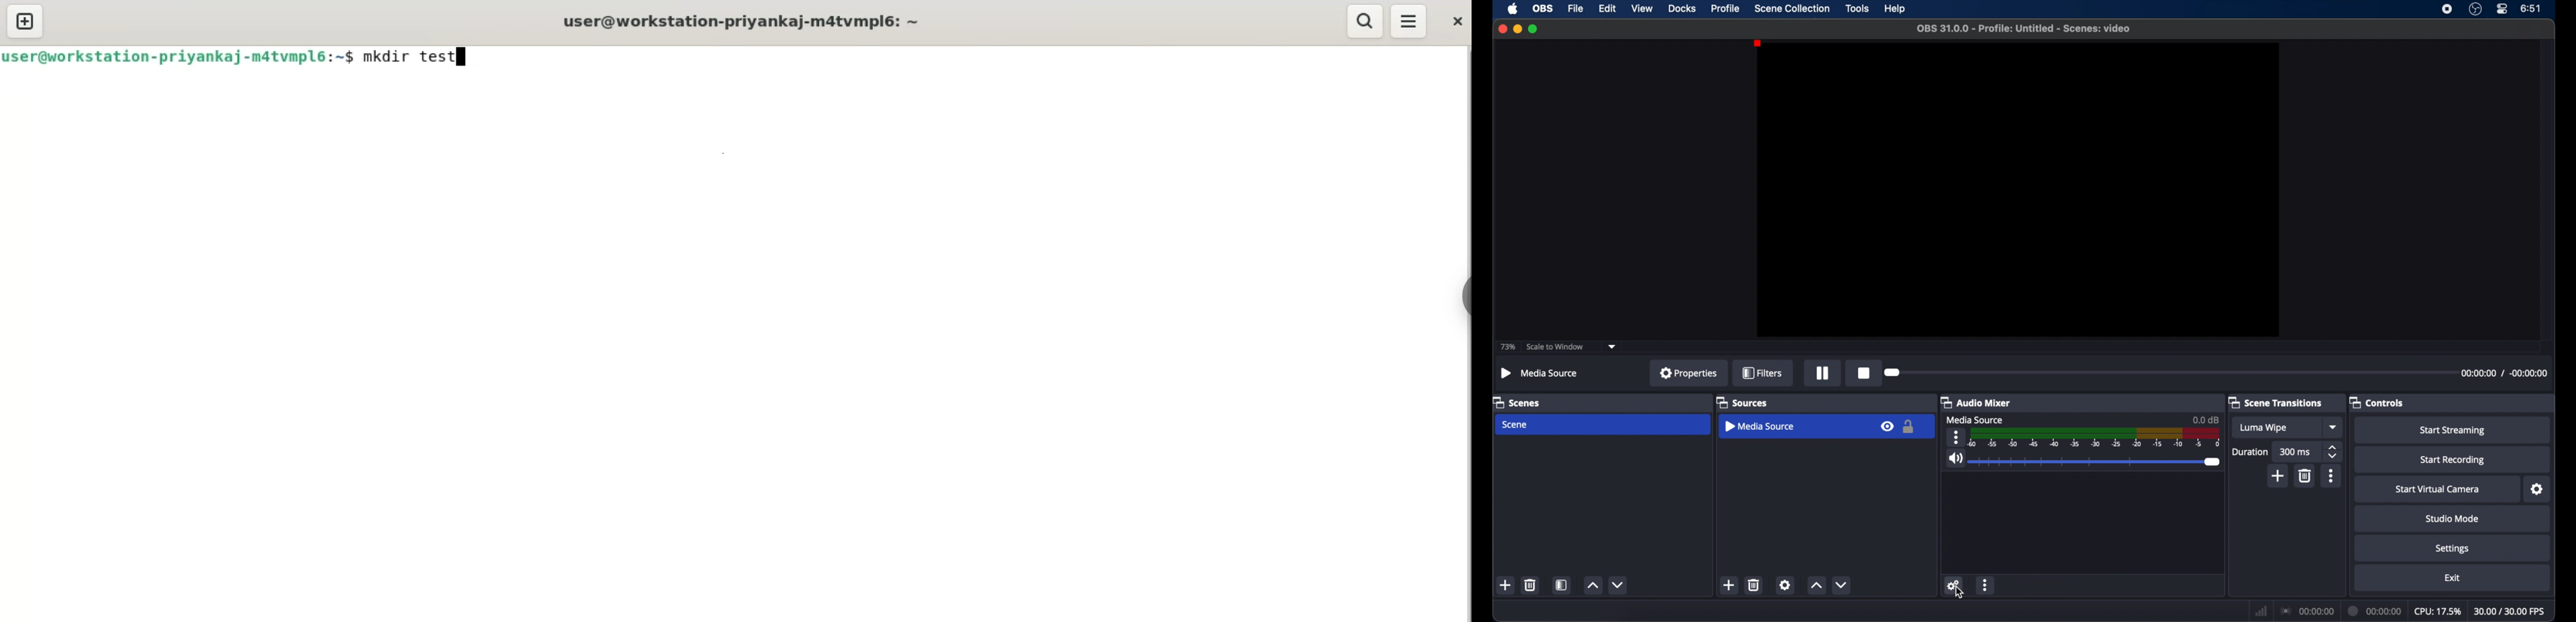 Image resolution: width=2576 pixels, height=644 pixels. What do you see at coordinates (1506, 585) in the screenshot?
I see `add` at bounding box center [1506, 585].